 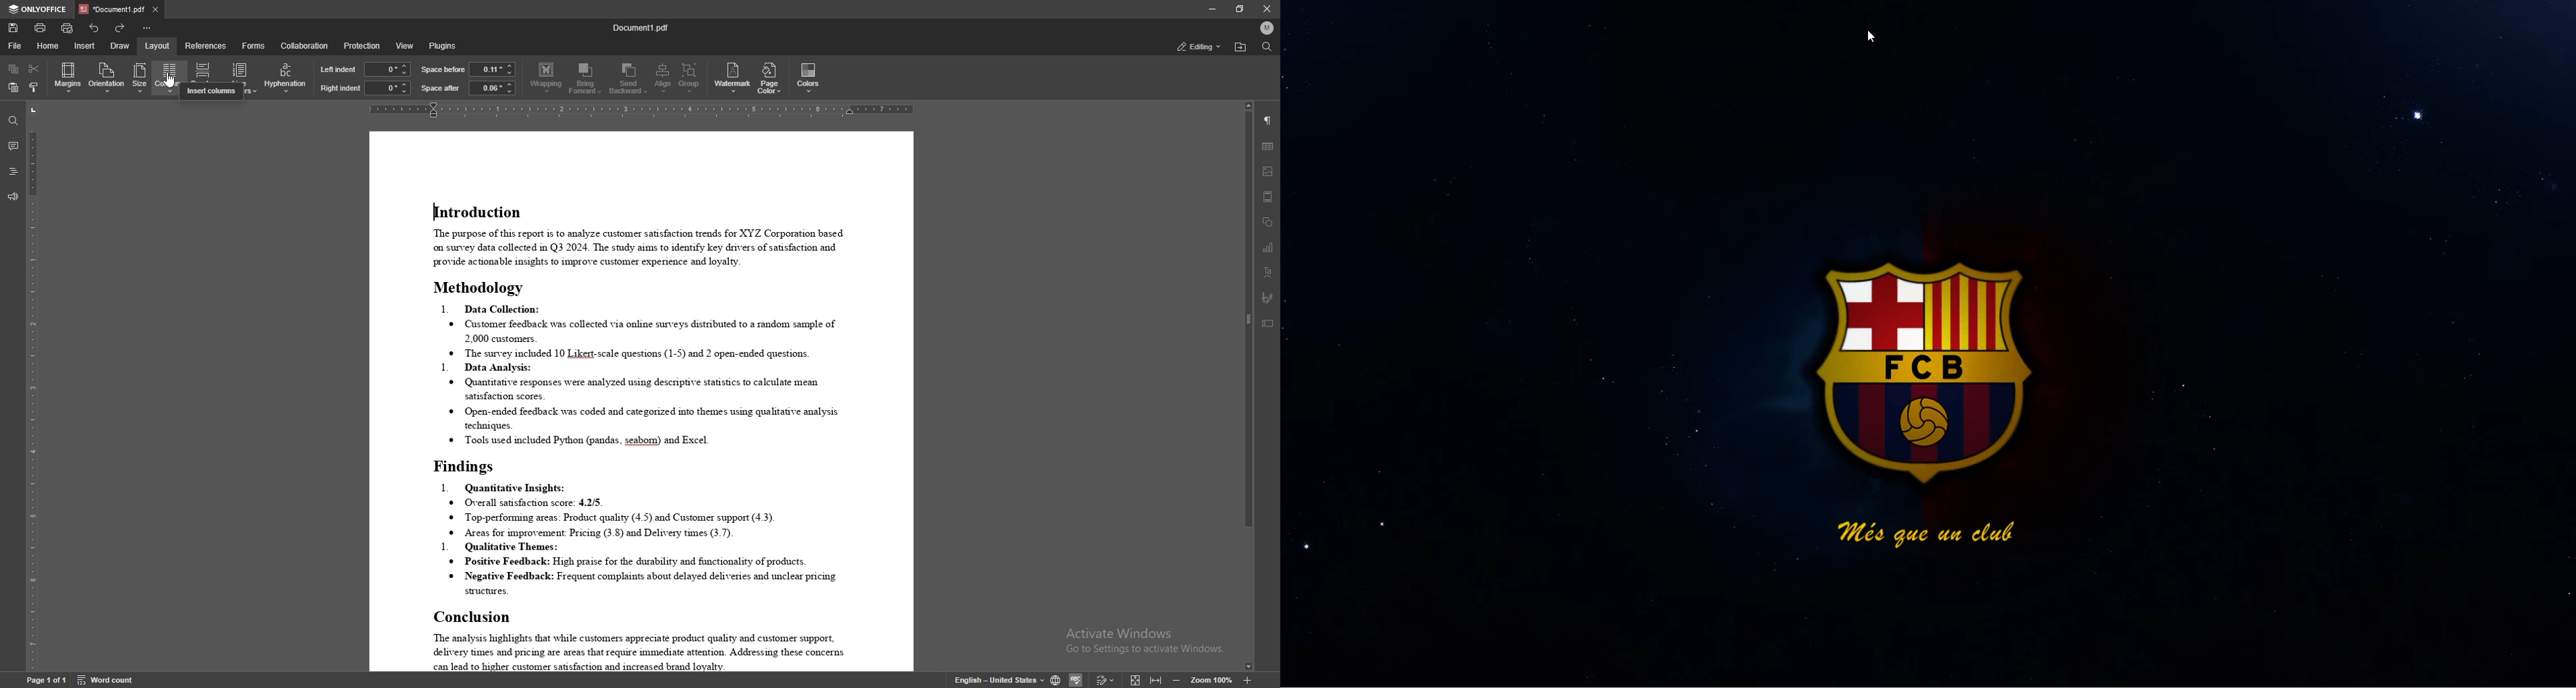 I want to click on horizontal scale, so click(x=646, y=110).